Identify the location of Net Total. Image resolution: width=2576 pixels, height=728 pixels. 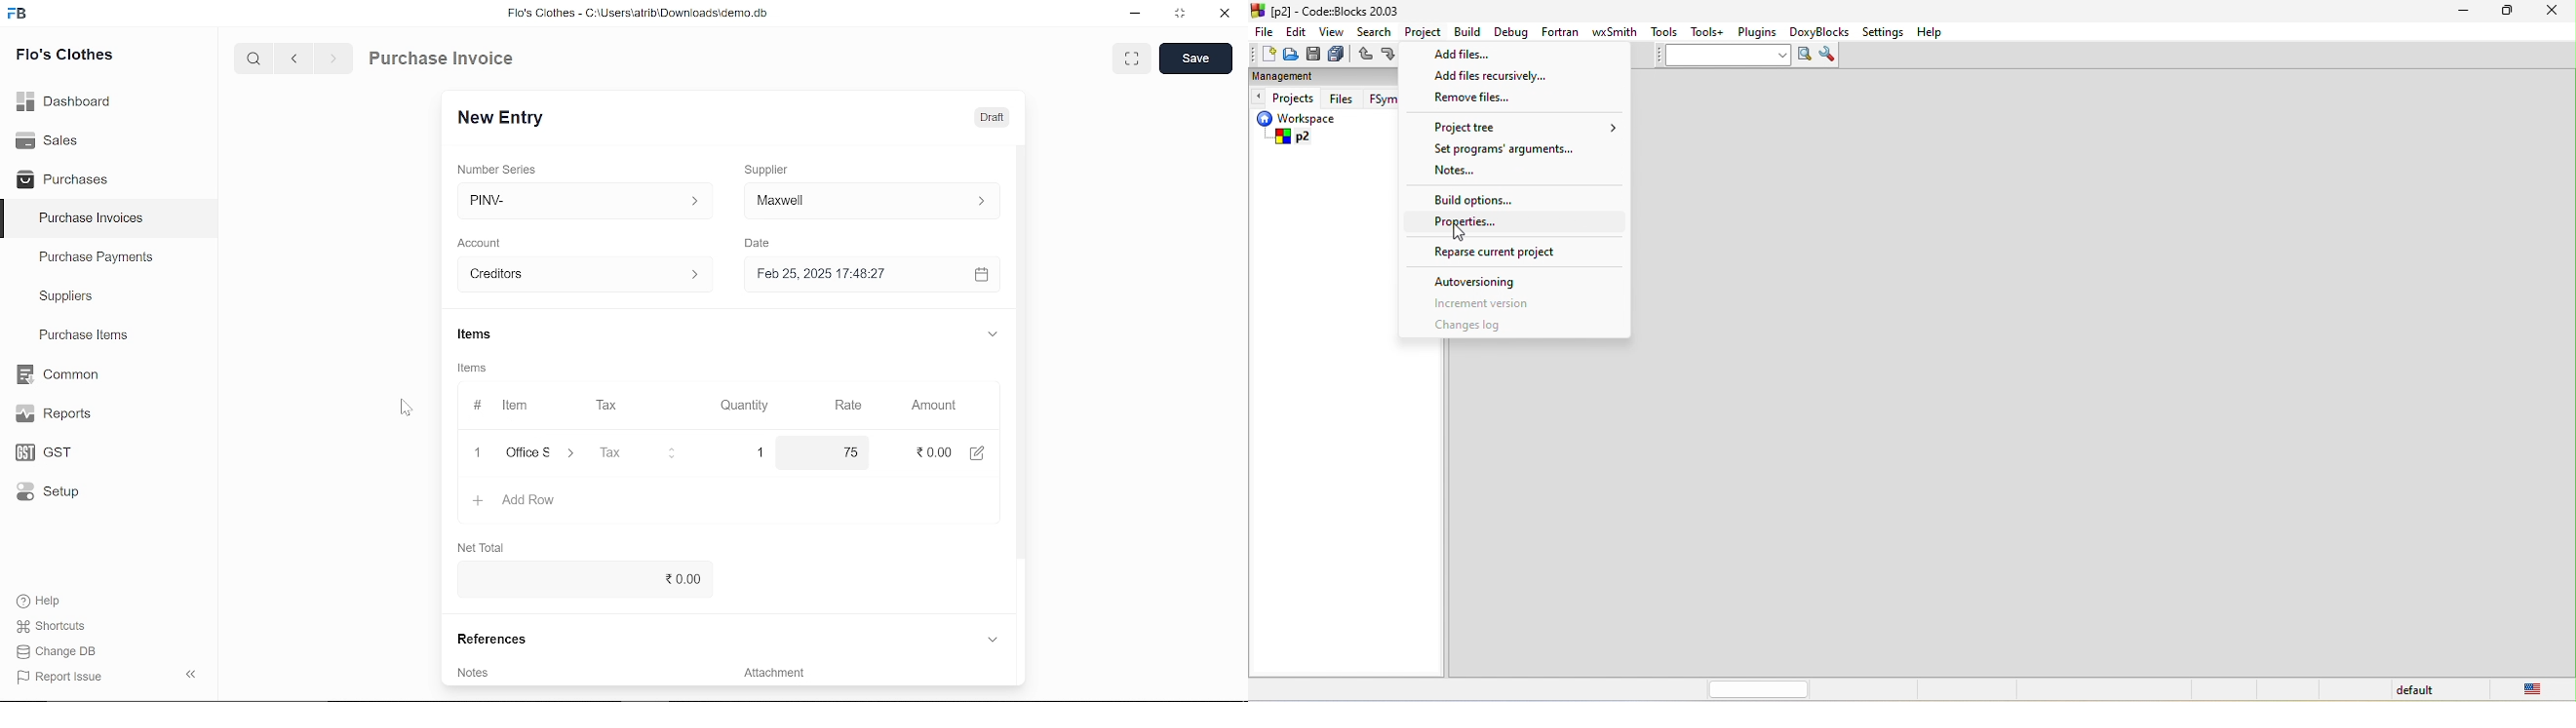
(488, 546).